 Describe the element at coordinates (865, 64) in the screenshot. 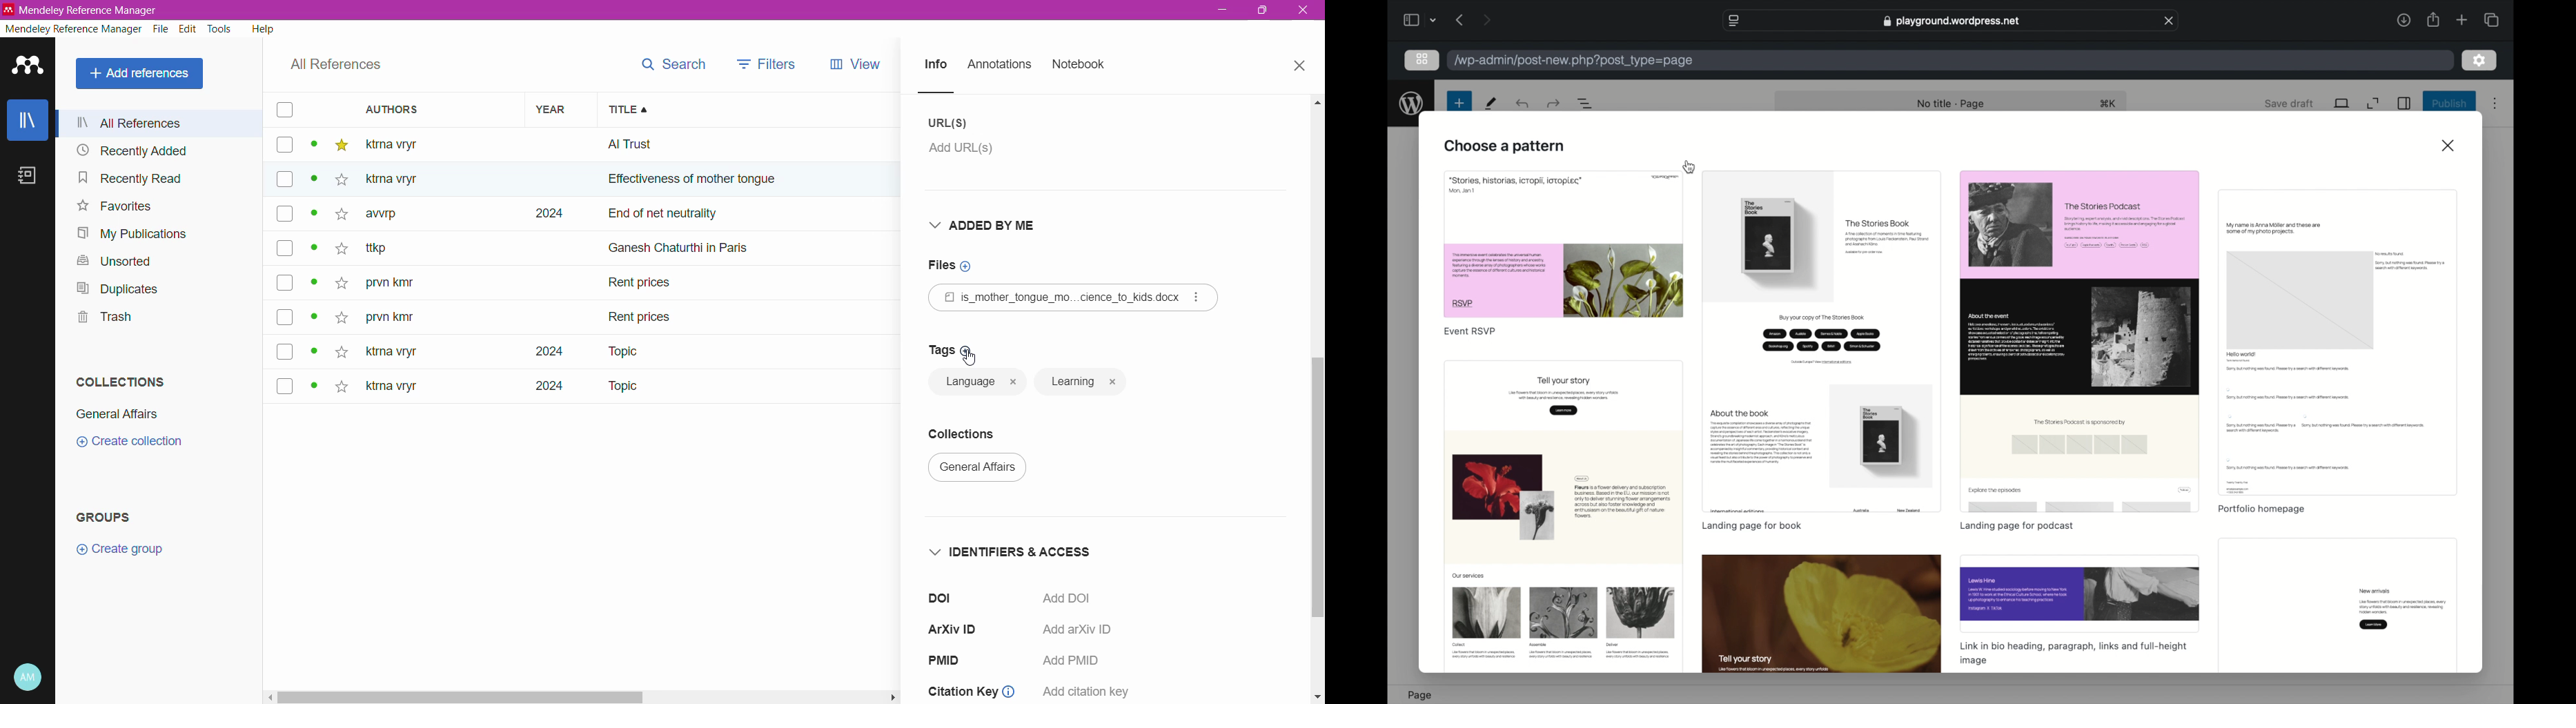

I see `views ` at that location.